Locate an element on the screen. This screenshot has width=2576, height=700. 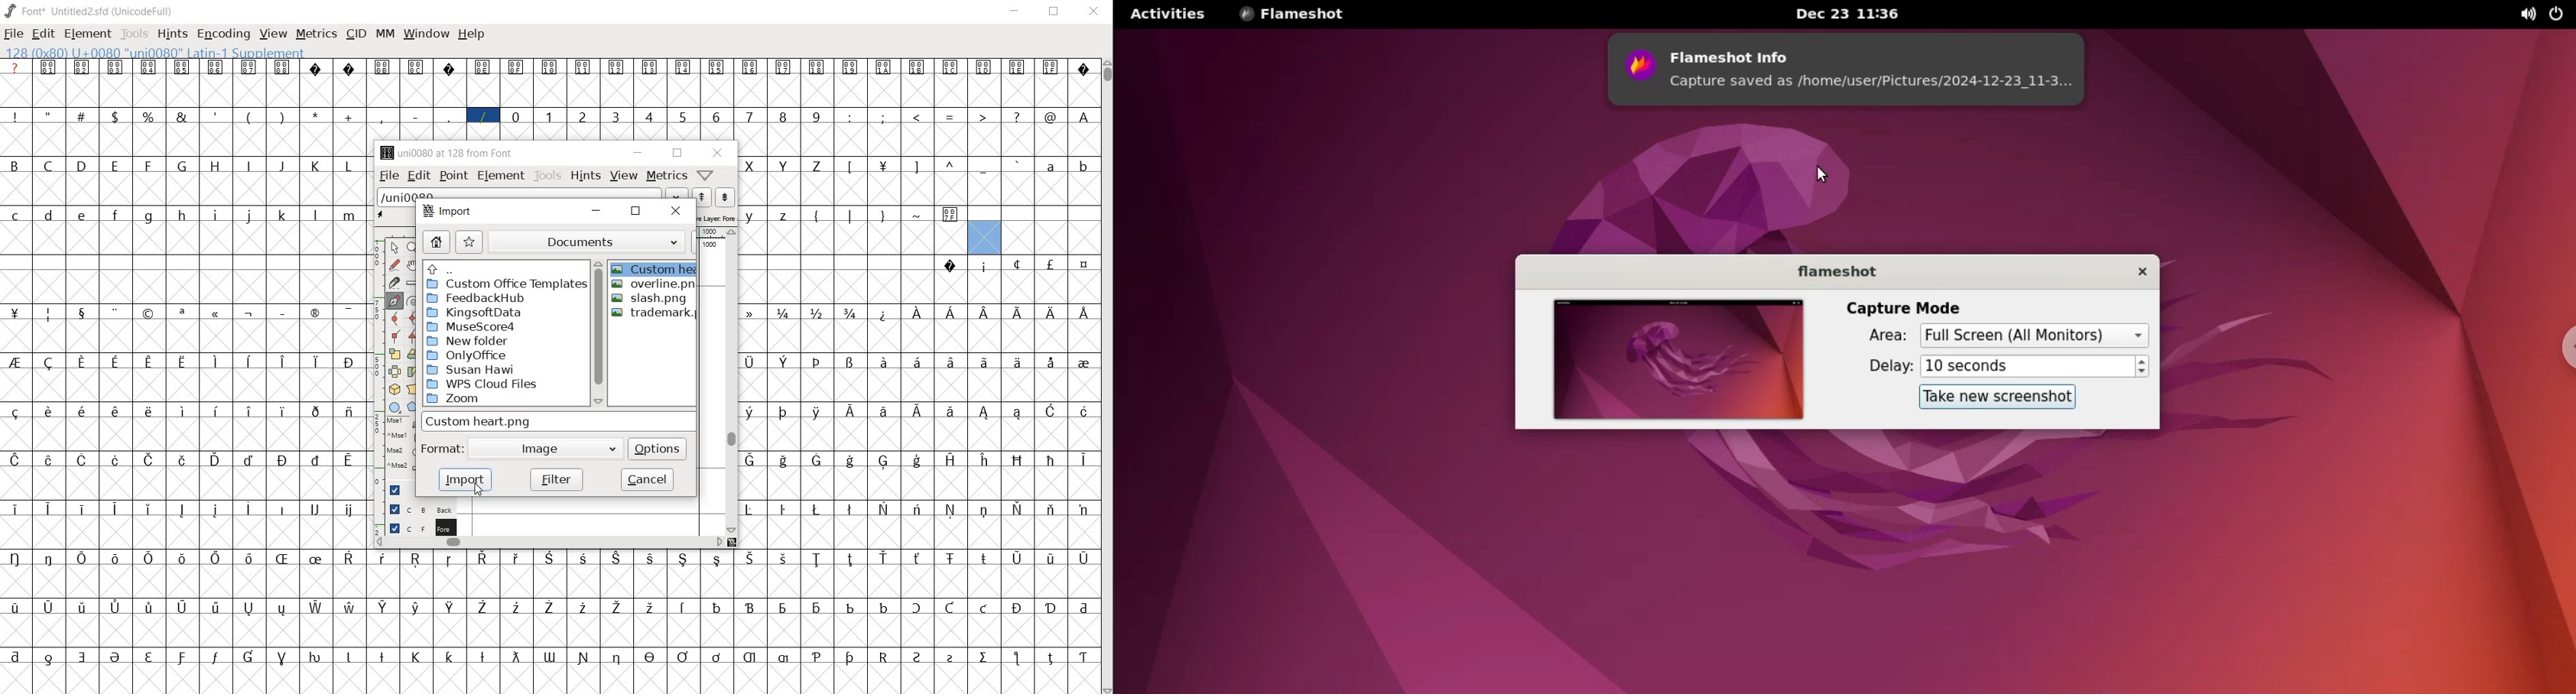
glyph is located at coordinates (249, 361).